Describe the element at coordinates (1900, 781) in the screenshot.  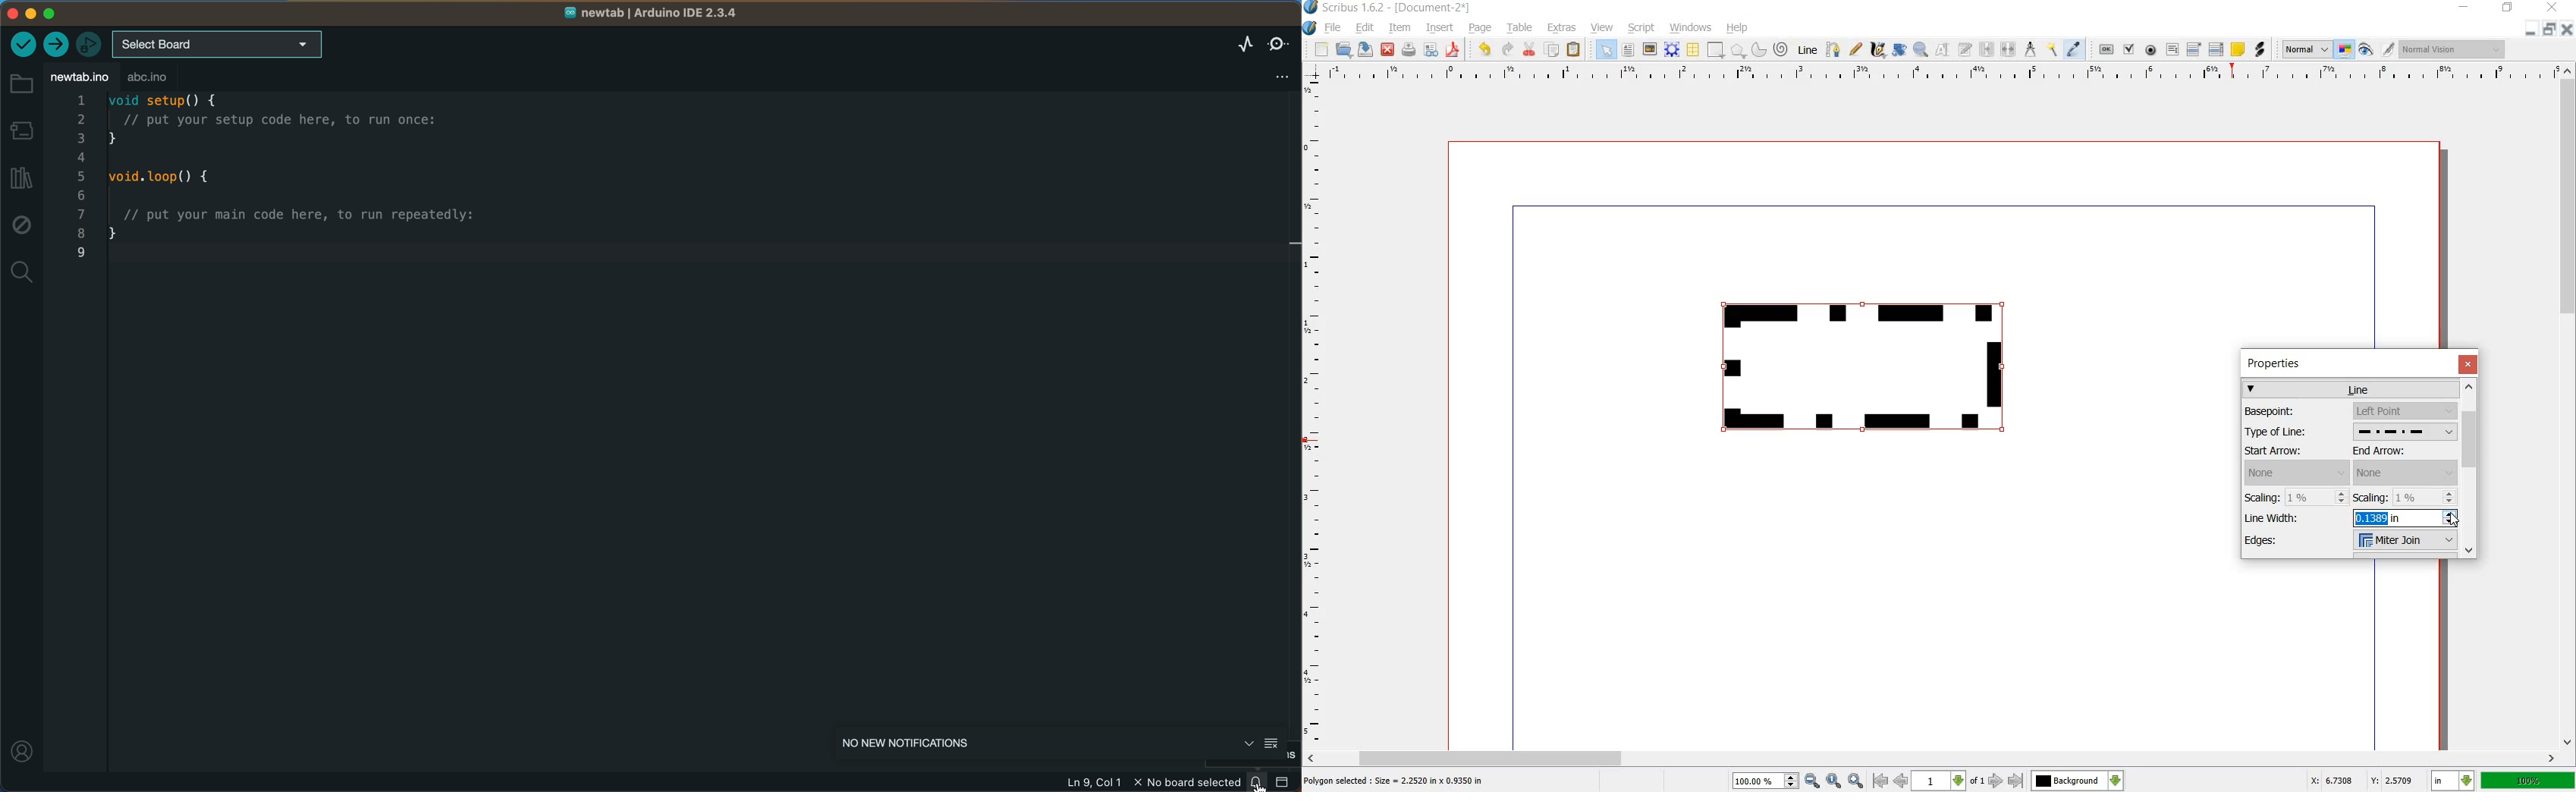
I see `go to previous page` at that location.